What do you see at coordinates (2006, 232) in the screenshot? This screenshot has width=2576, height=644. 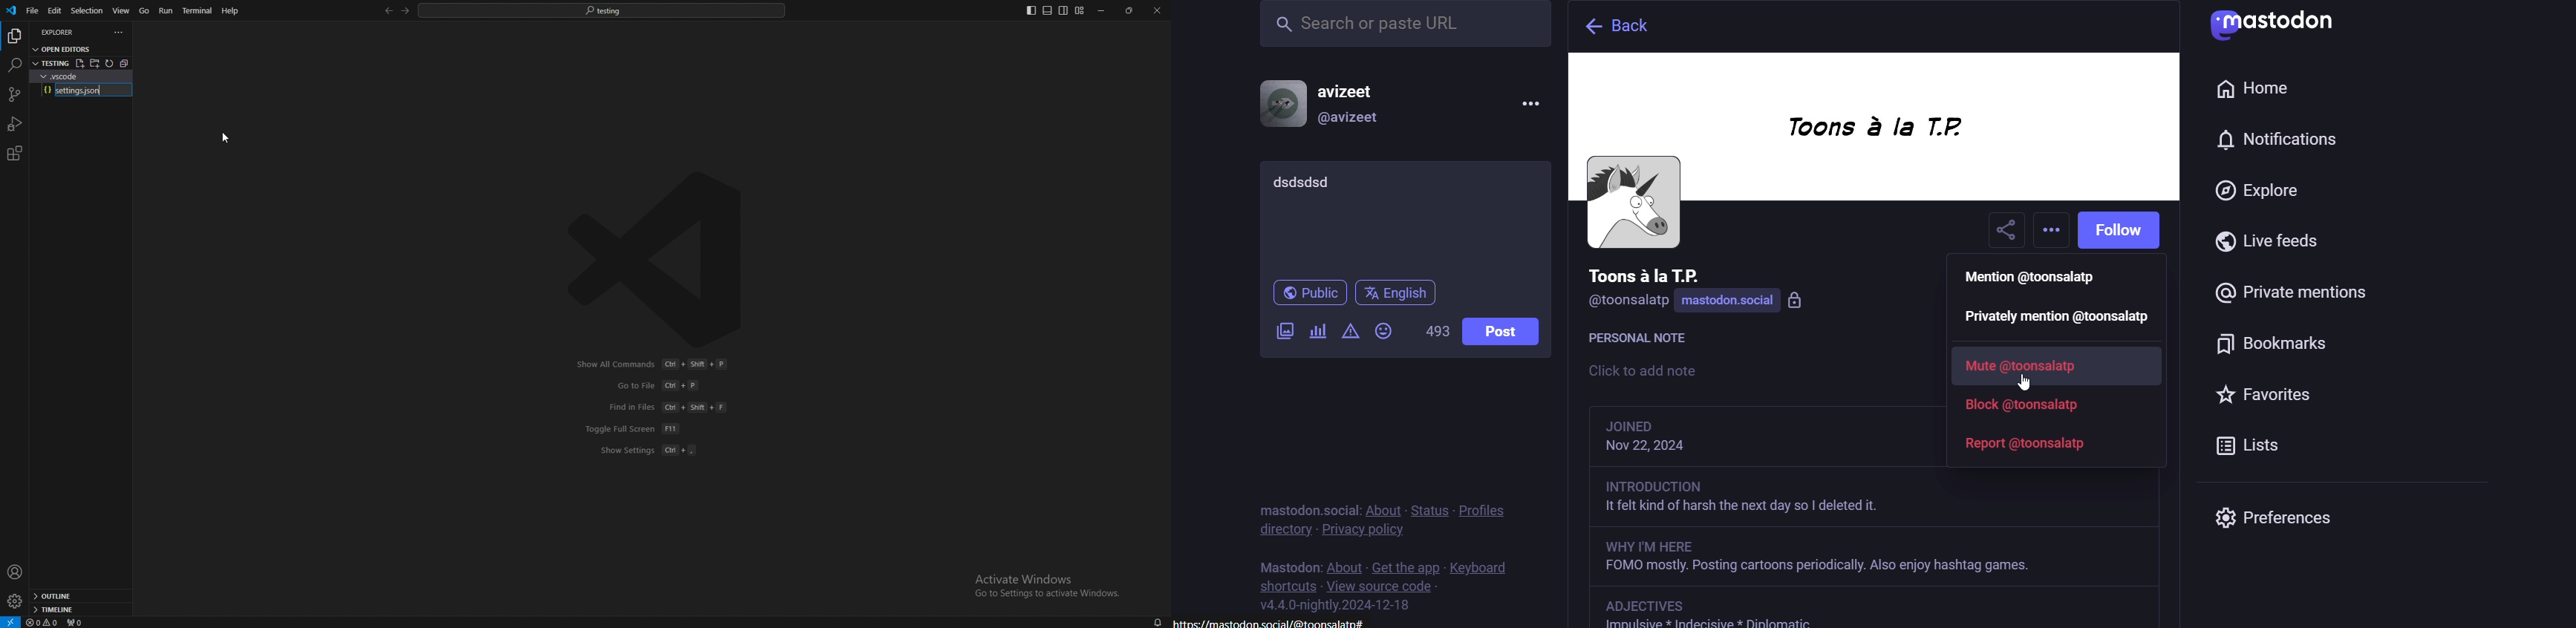 I see `share` at bounding box center [2006, 232].